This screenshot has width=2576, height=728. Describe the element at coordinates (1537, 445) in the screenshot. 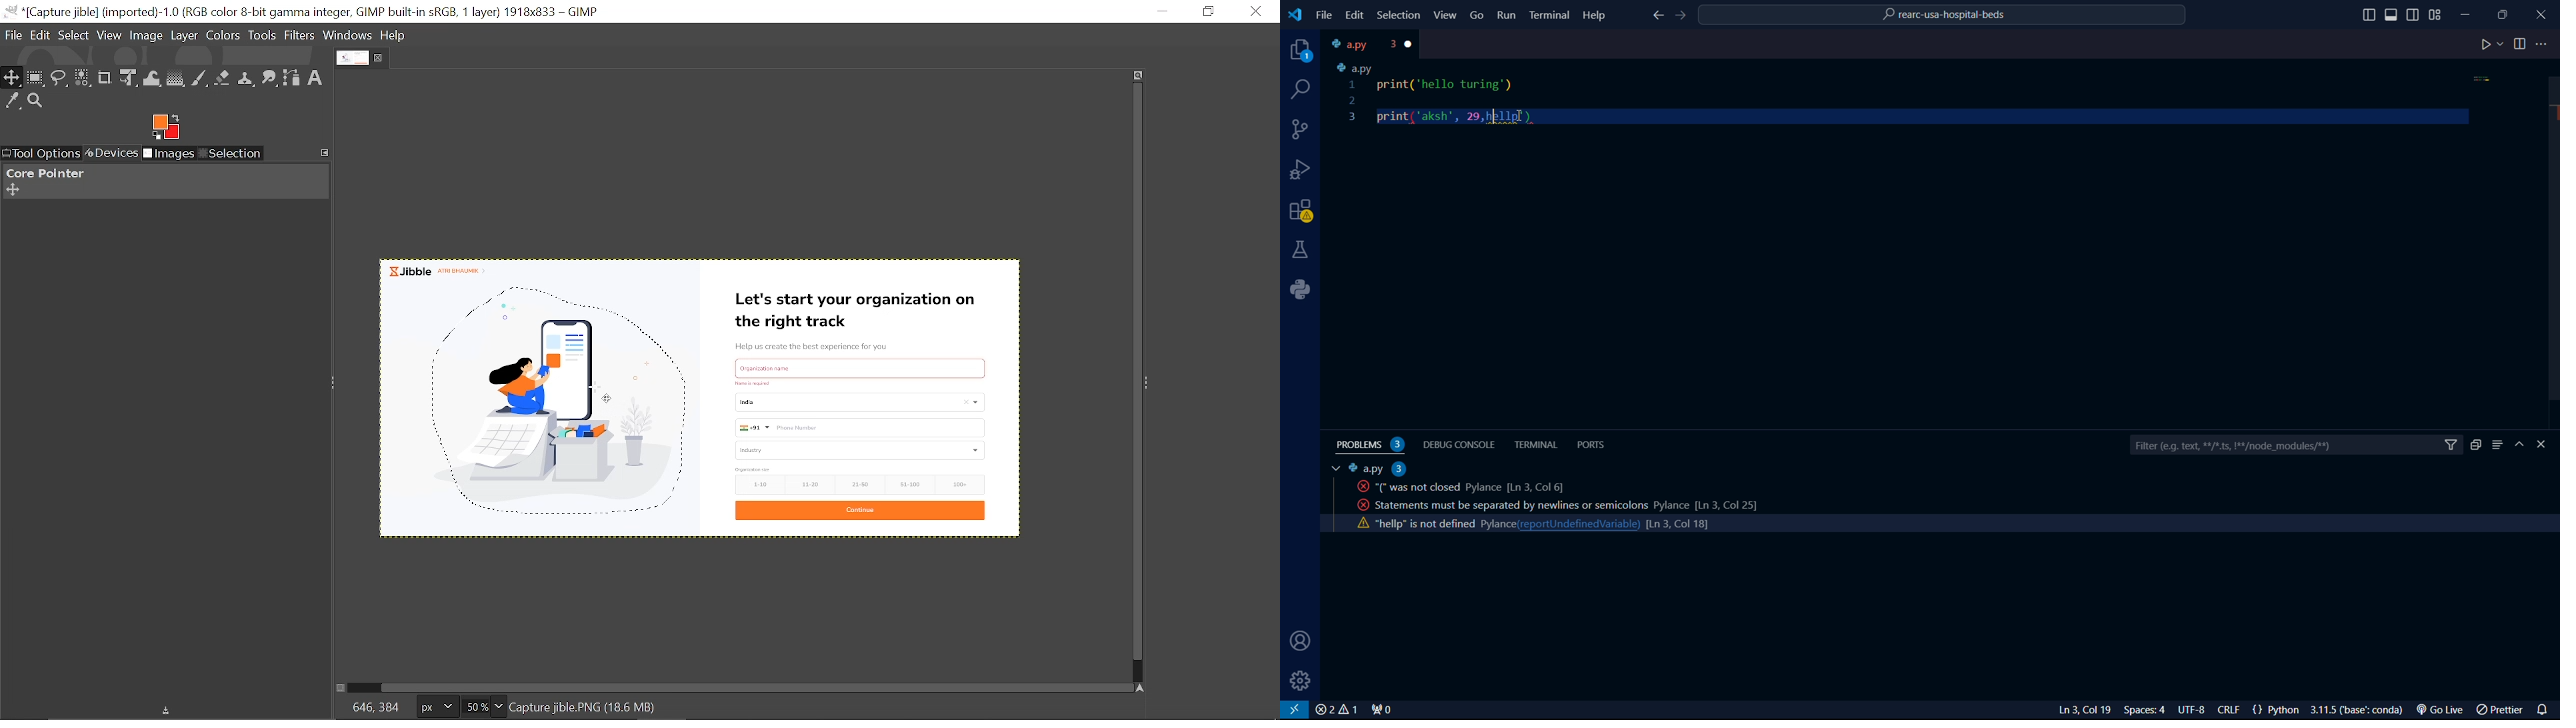

I see `terminal` at that location.